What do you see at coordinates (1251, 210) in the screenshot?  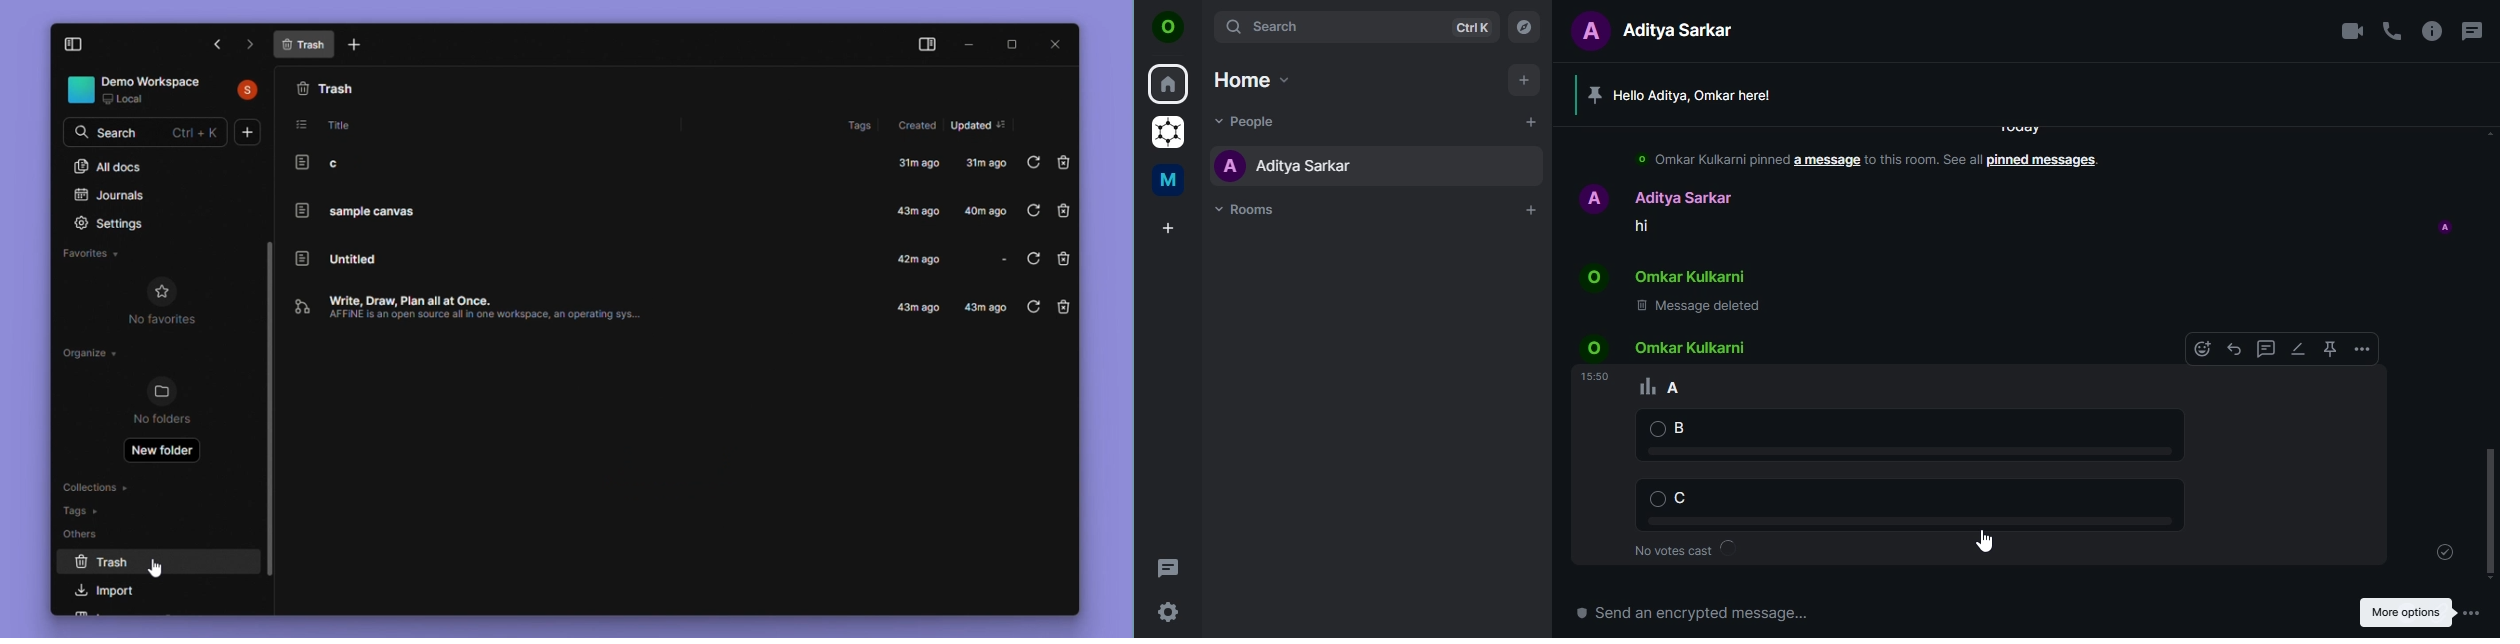 I see `rooms` at bounding box center [1251, 210].